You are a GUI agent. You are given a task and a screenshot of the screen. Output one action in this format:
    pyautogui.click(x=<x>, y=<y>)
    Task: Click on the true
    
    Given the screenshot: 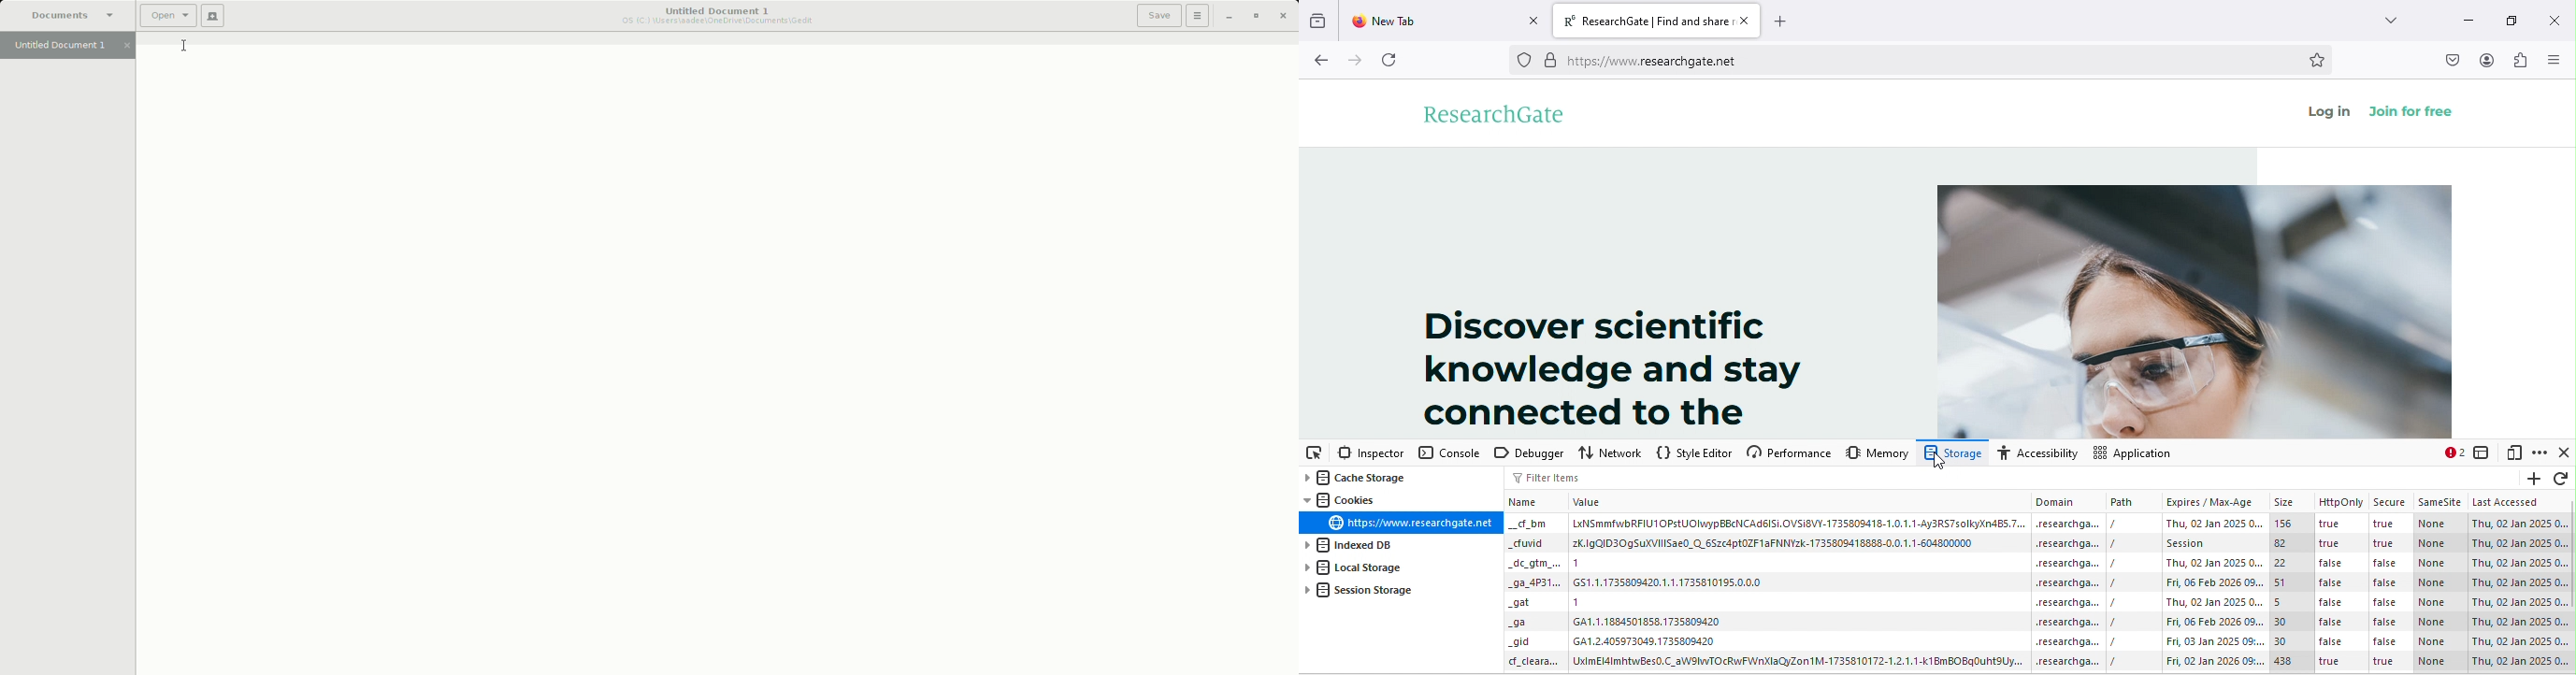 What is the action you would take?
    pyautogui.click(x=2384, y=523)
    